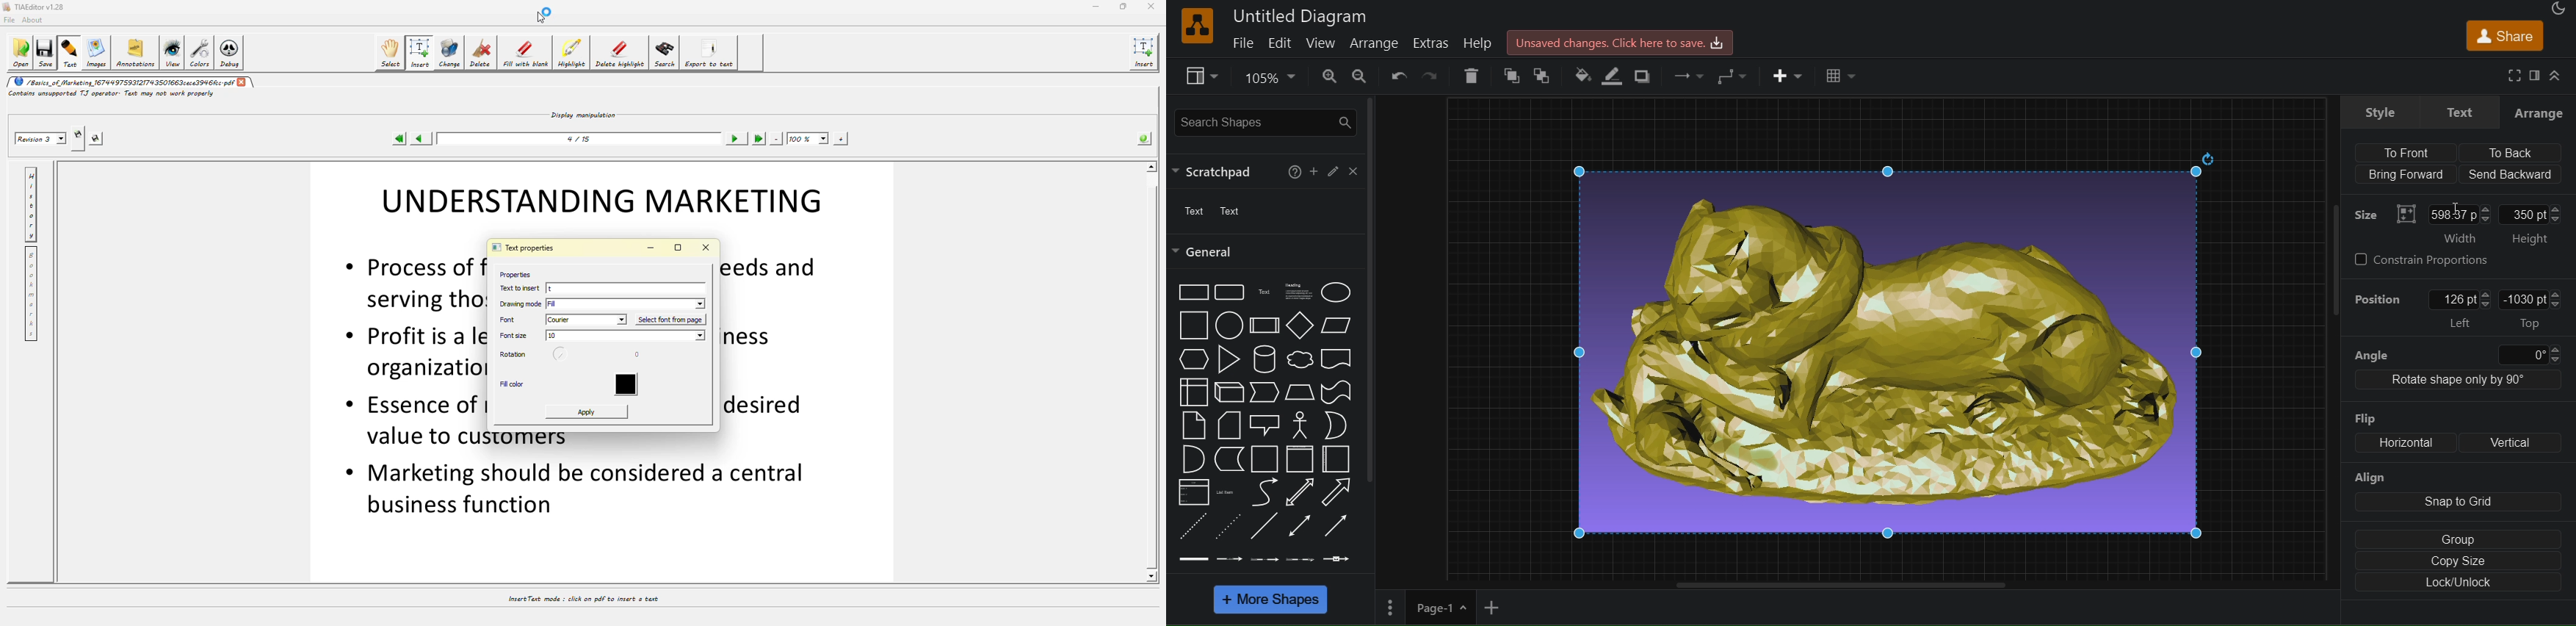 The height and width of the screenshot is (644, 2576). I want to click on Align, so click(2371, 478).